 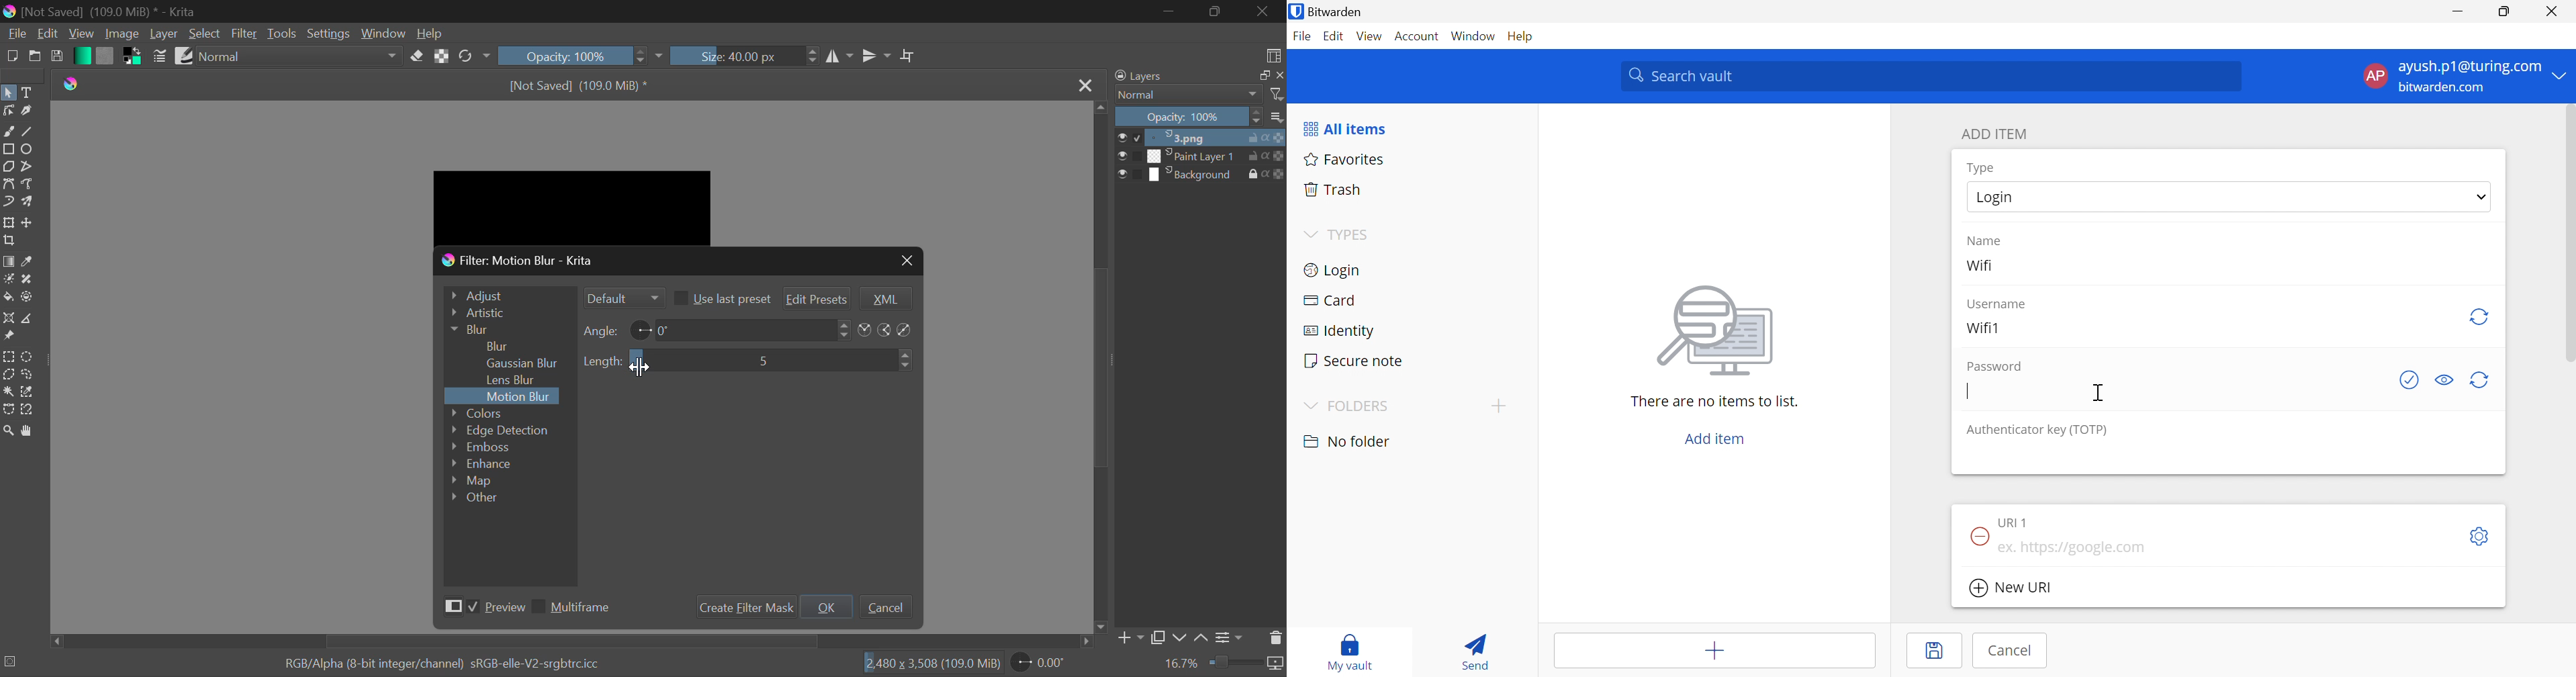 I want to click on Krita Logo, so click(x=74, y=85).